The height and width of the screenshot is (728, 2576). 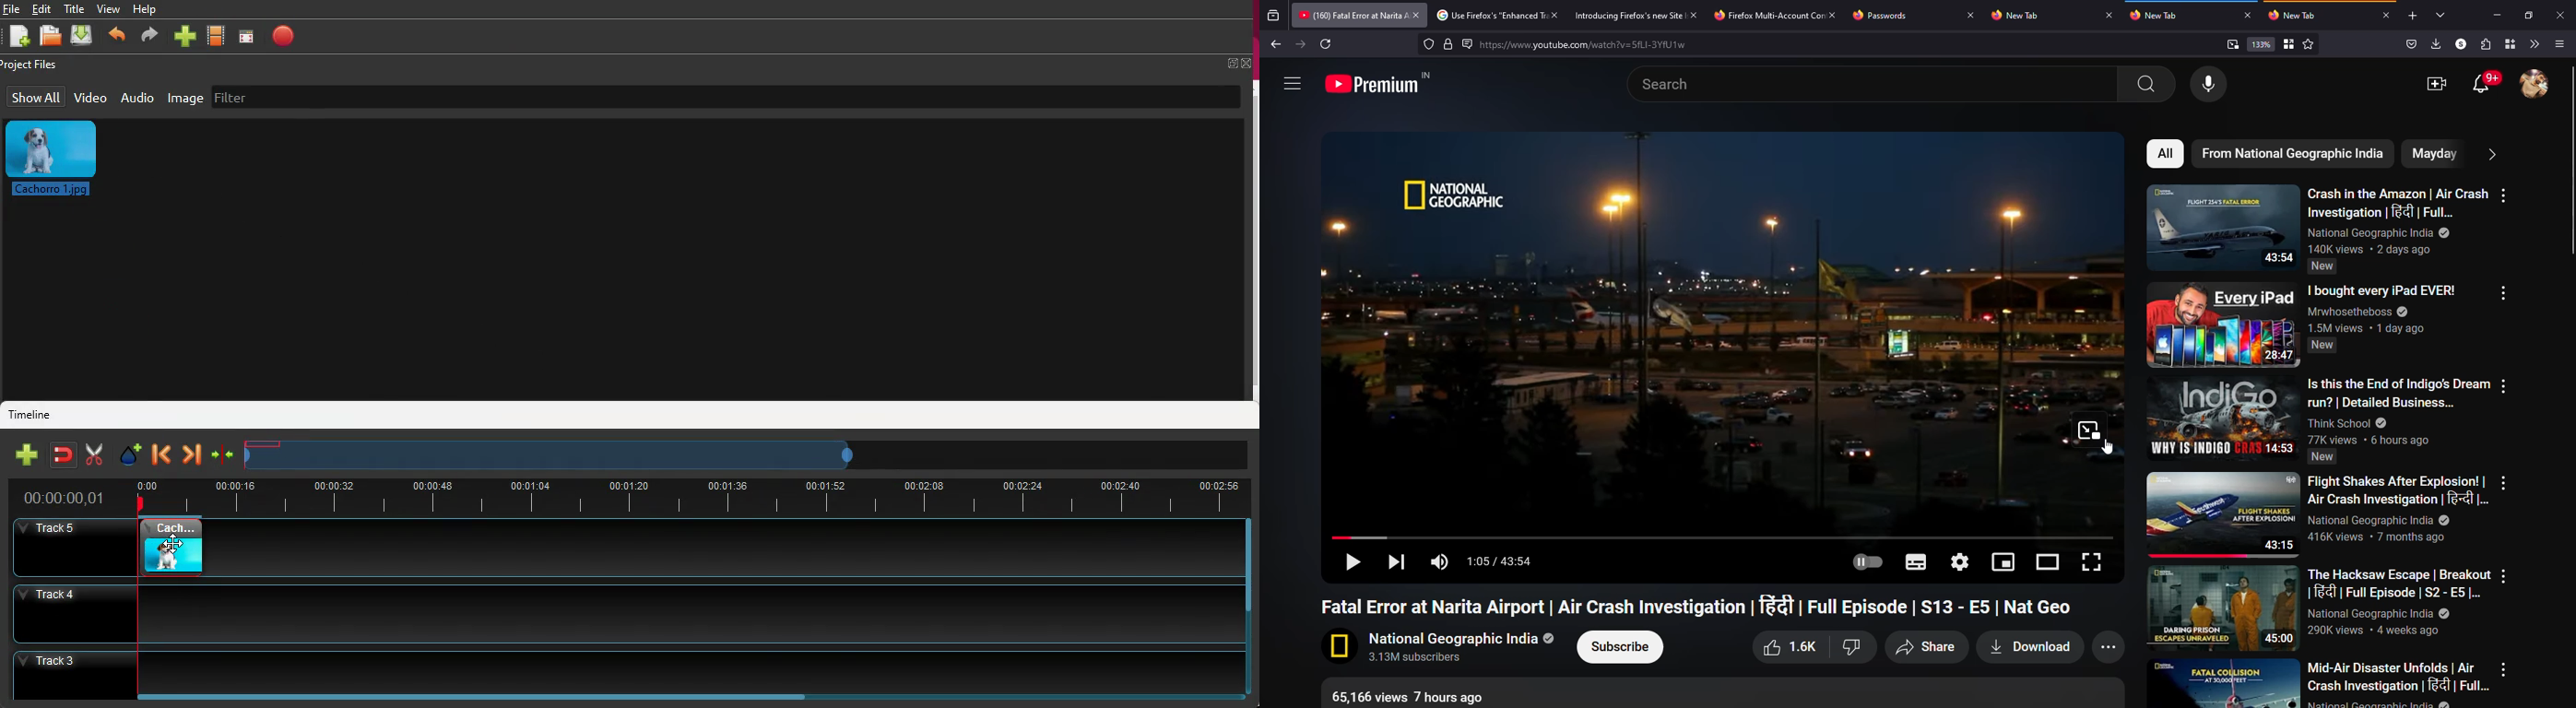 What do you see at coordinates (1428, 44) in the screenshot?
I see `tracking` at bounding box center [1428, 44].